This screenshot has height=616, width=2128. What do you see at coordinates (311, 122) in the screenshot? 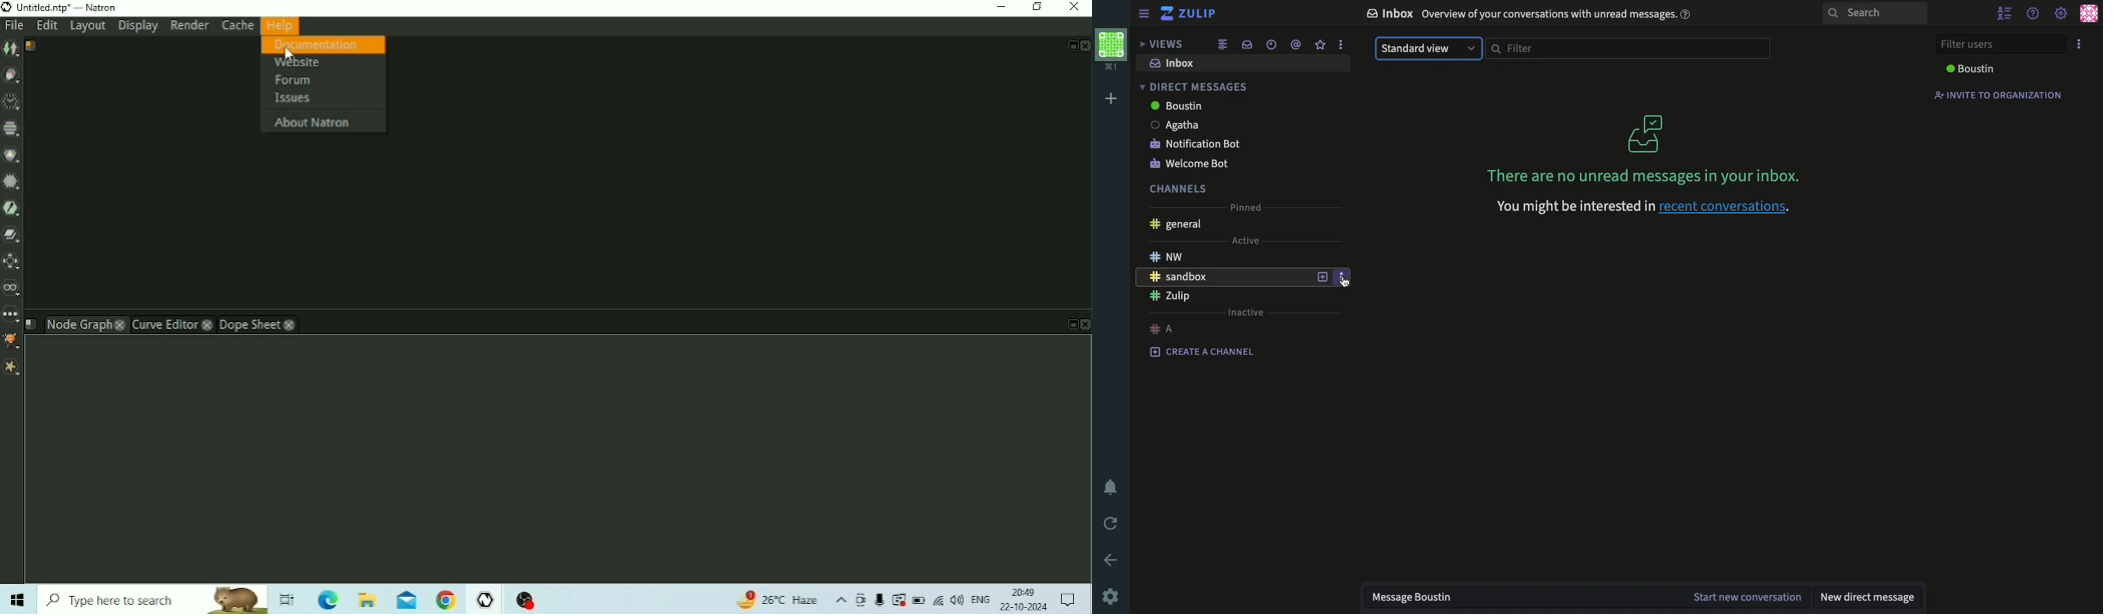
I see `About Natron` at bounding box center [311, 122].